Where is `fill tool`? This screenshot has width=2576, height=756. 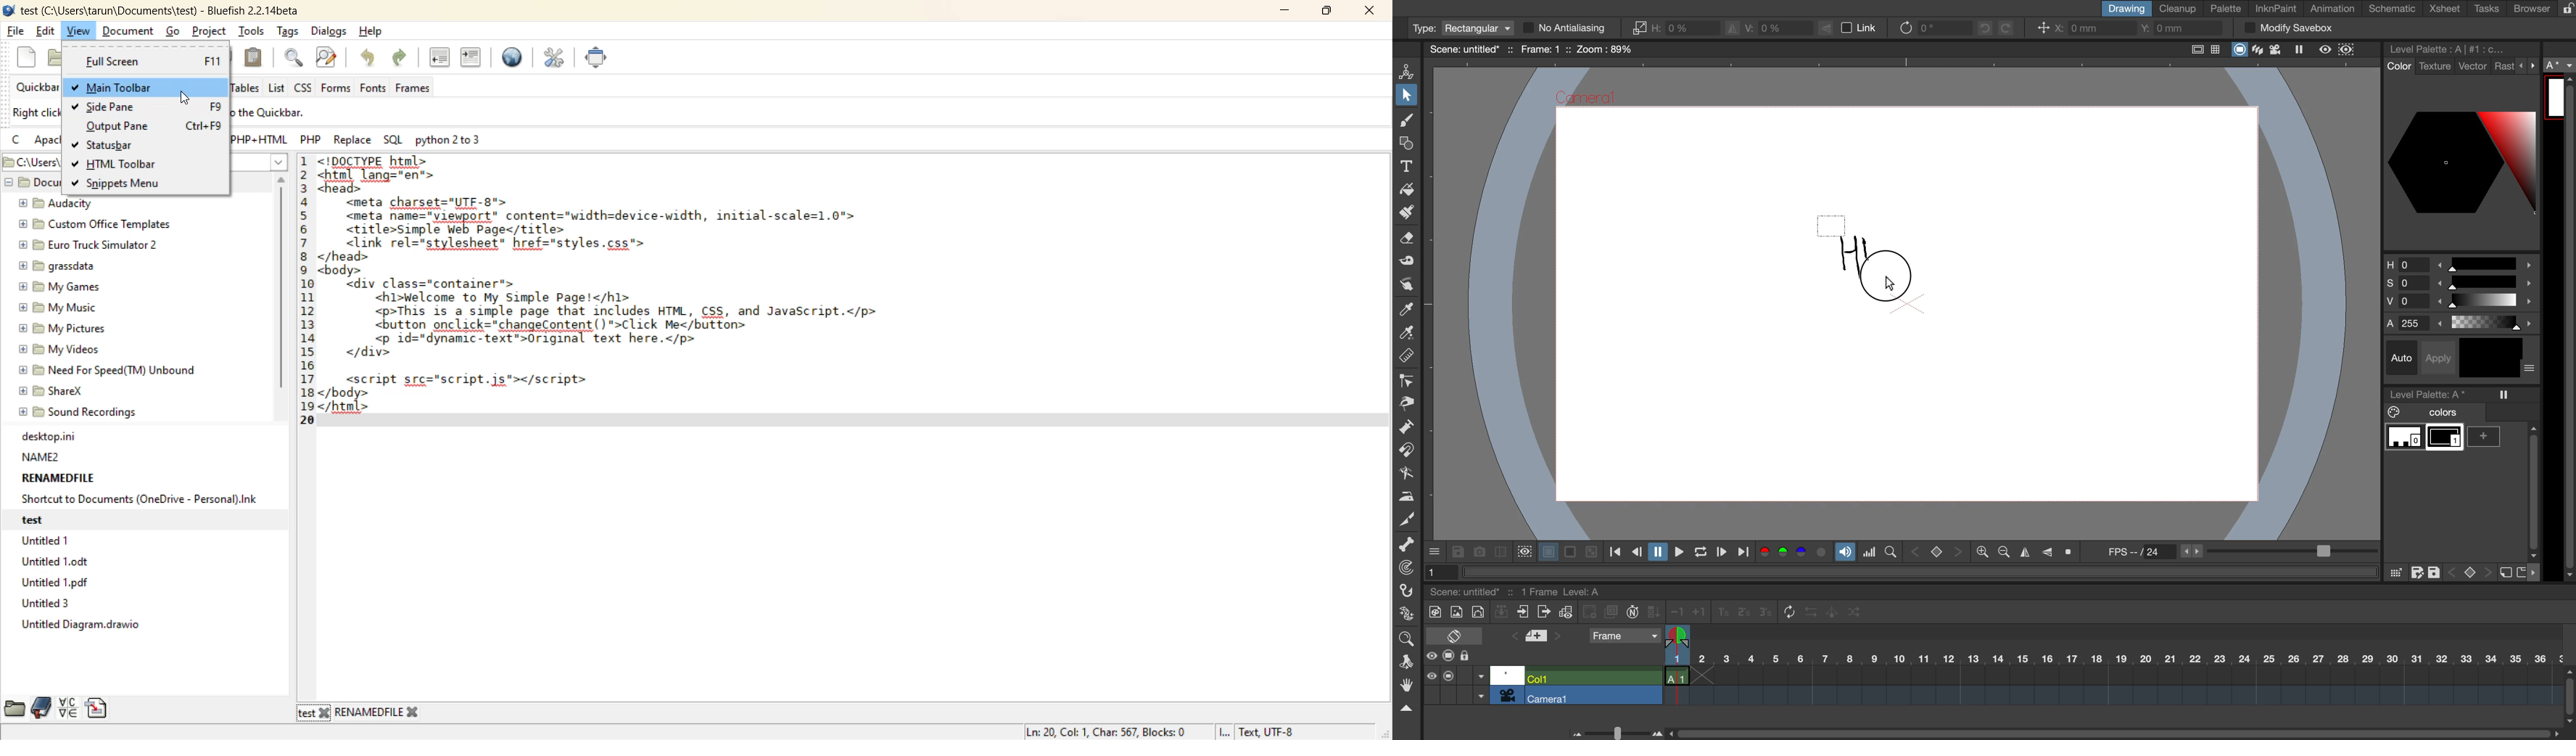 fill tool is located at coordinates (1406, 187).